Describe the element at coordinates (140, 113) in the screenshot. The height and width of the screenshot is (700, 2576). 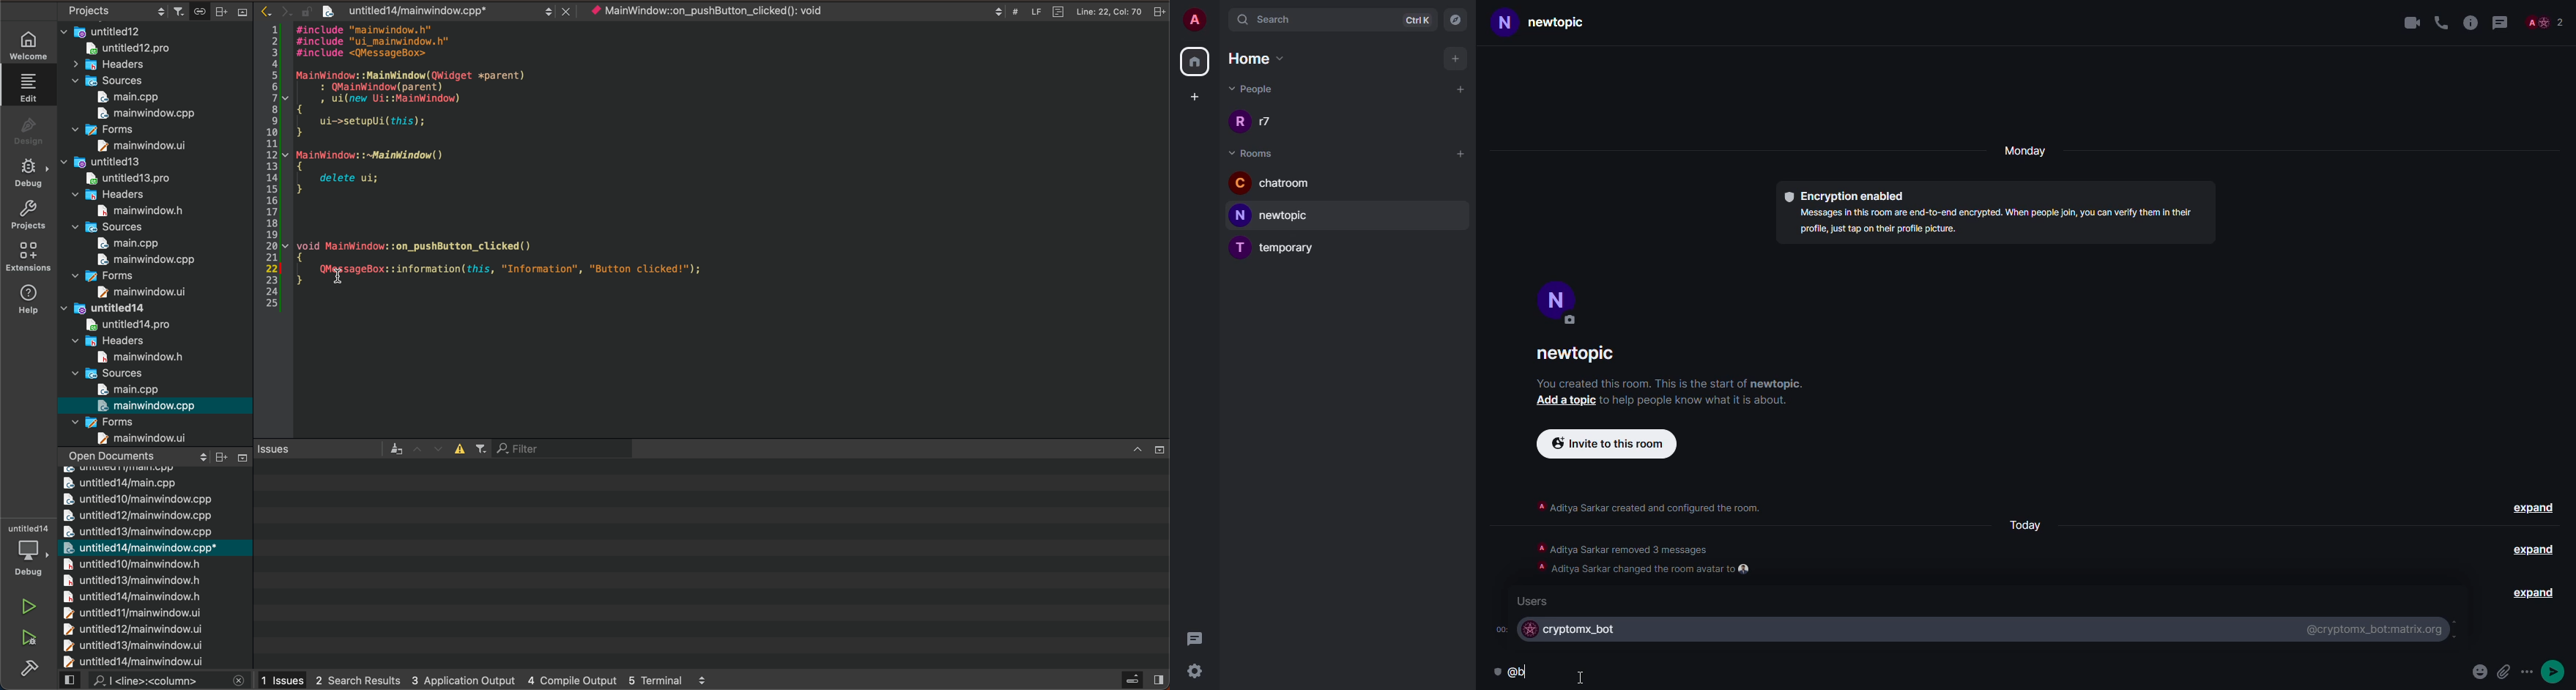
I see `main window.cpp` at that location.